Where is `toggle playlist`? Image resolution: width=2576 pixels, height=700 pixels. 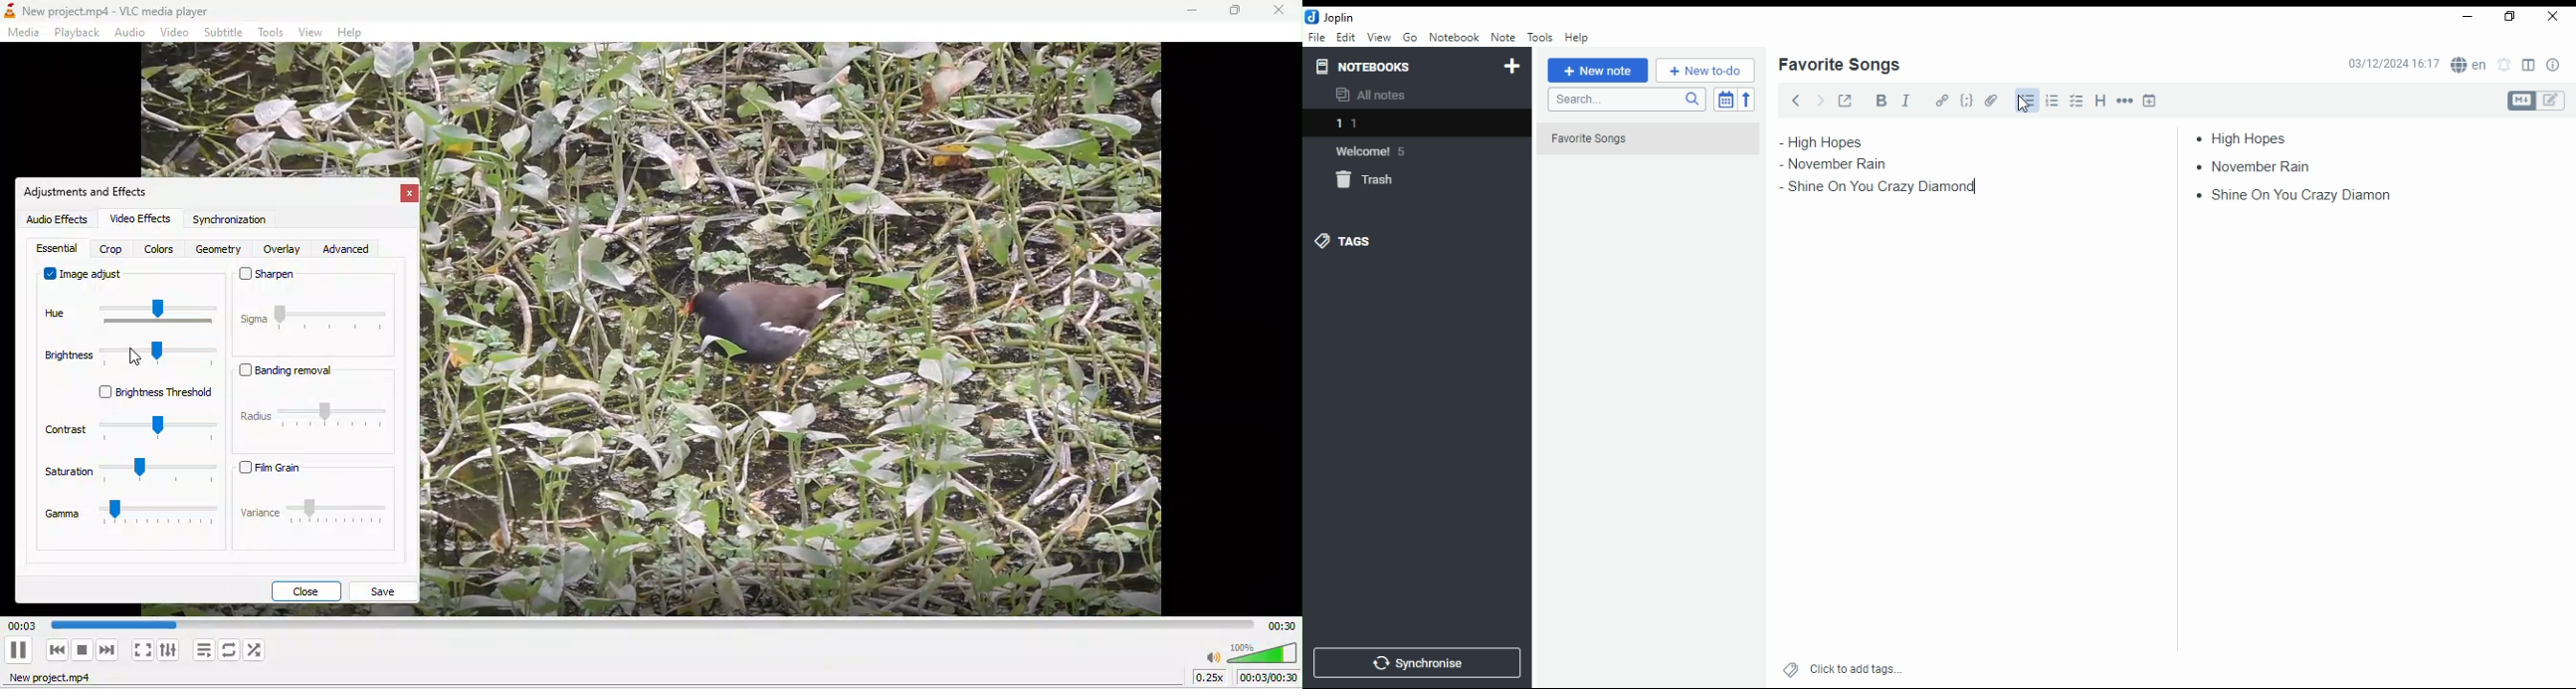
toggle playlist is located at coordinates (203, 649).